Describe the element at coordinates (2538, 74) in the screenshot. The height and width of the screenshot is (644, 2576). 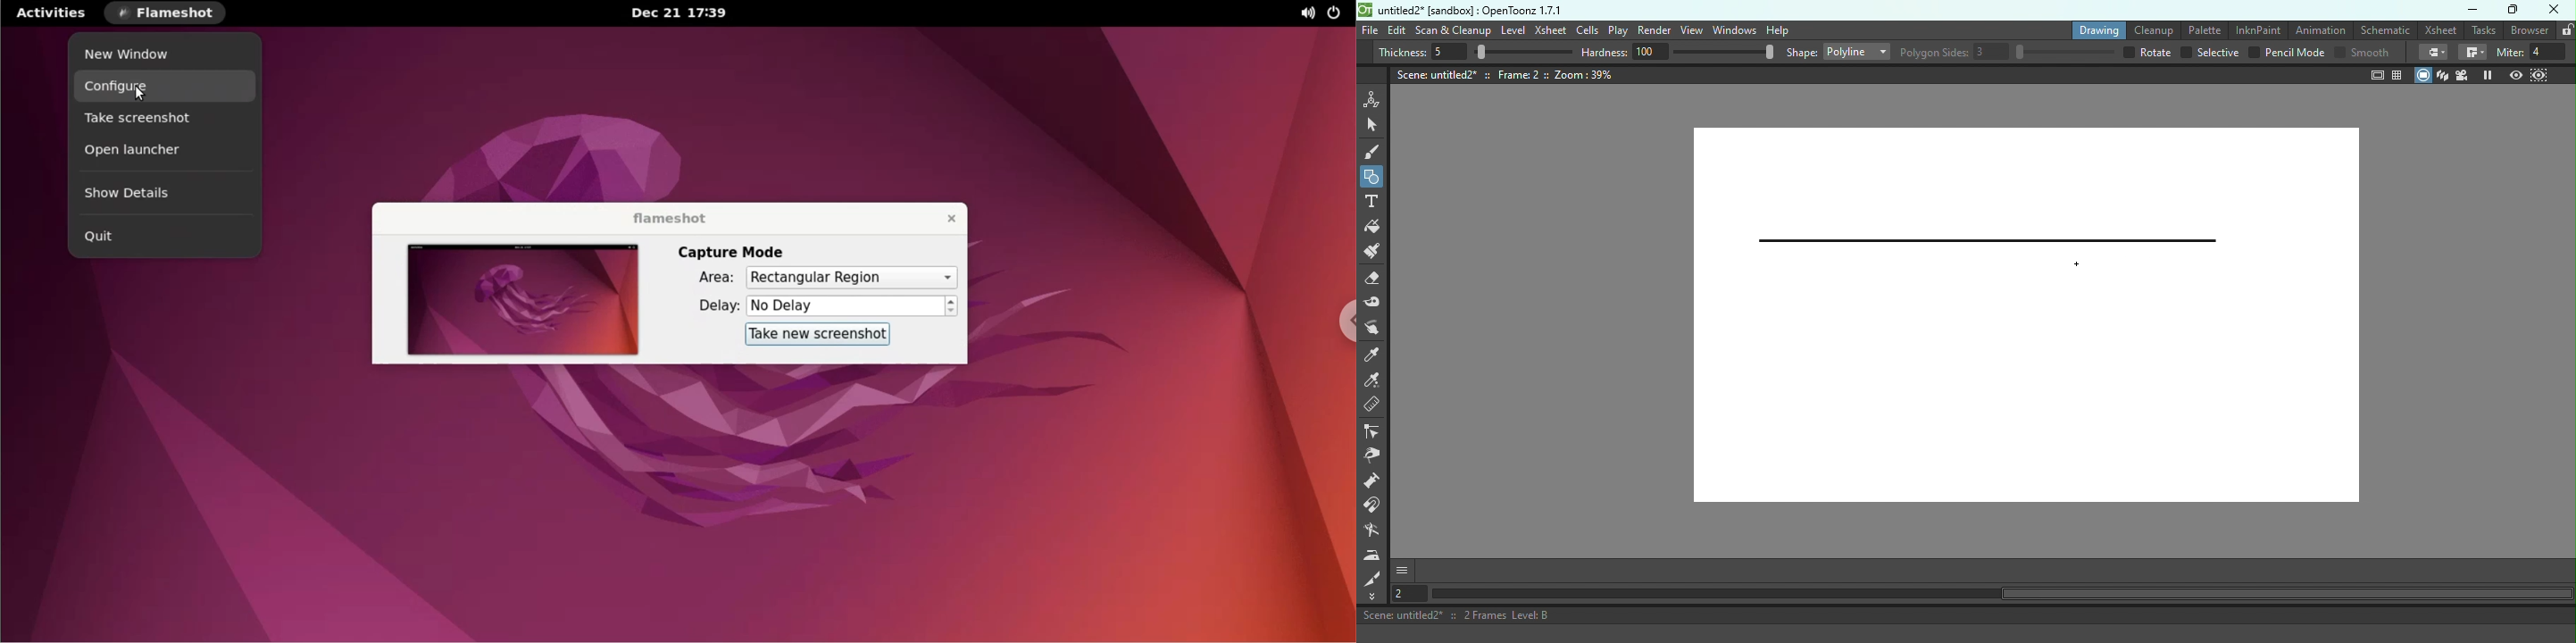
I see `Sub-camera preview` at that location.